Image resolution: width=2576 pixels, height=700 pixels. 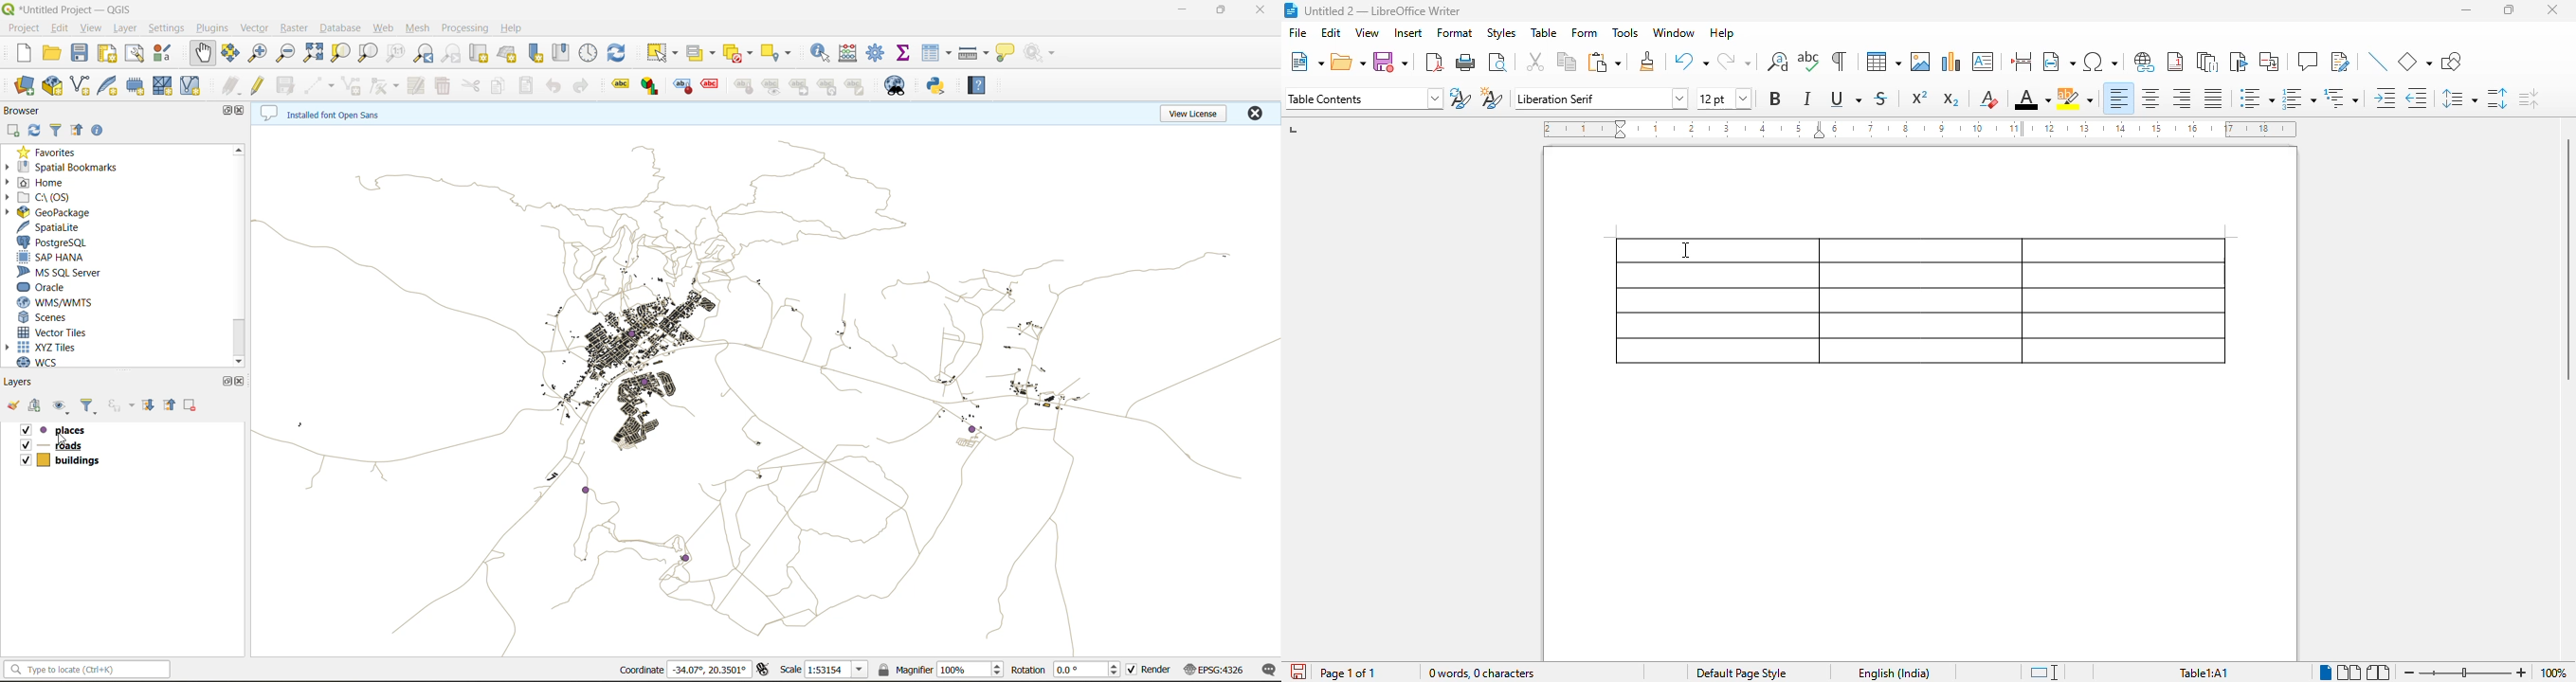 I want to click on styles, so click(x=1501, y=33).